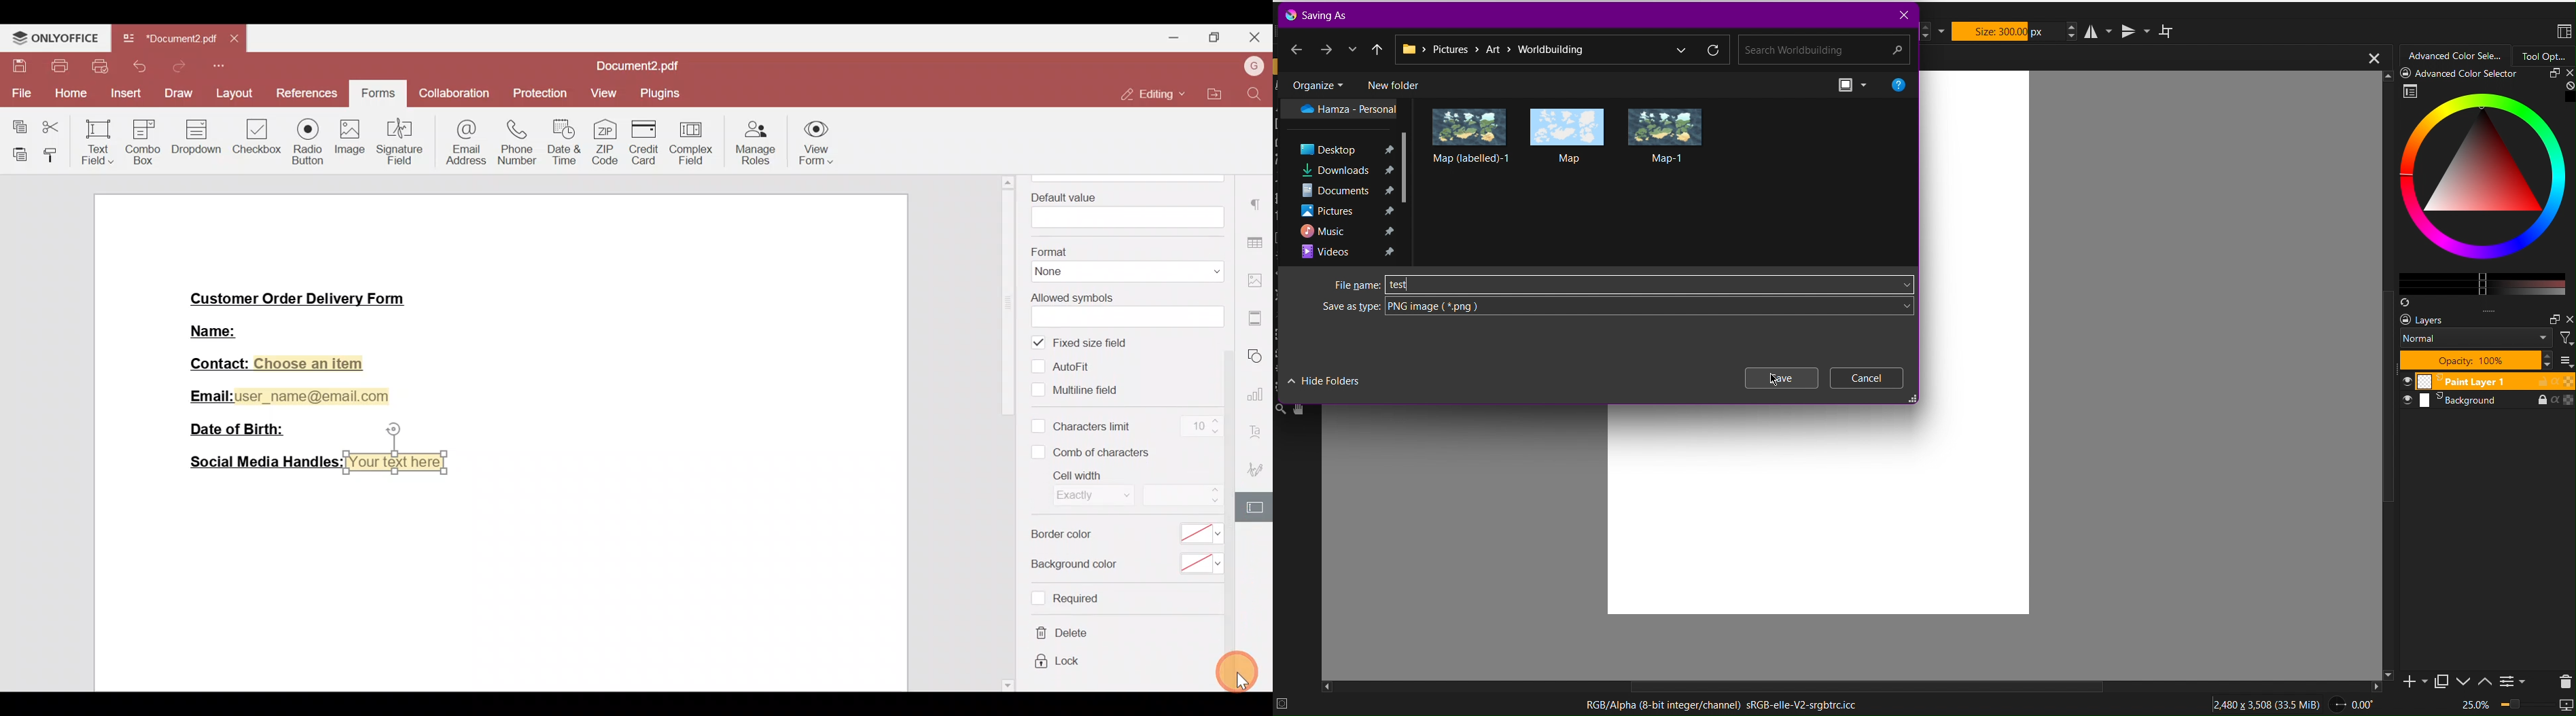  What do you see at coordinates (69, 94) in the screenshot?
I see `Home` at bounding box center [69, 94].